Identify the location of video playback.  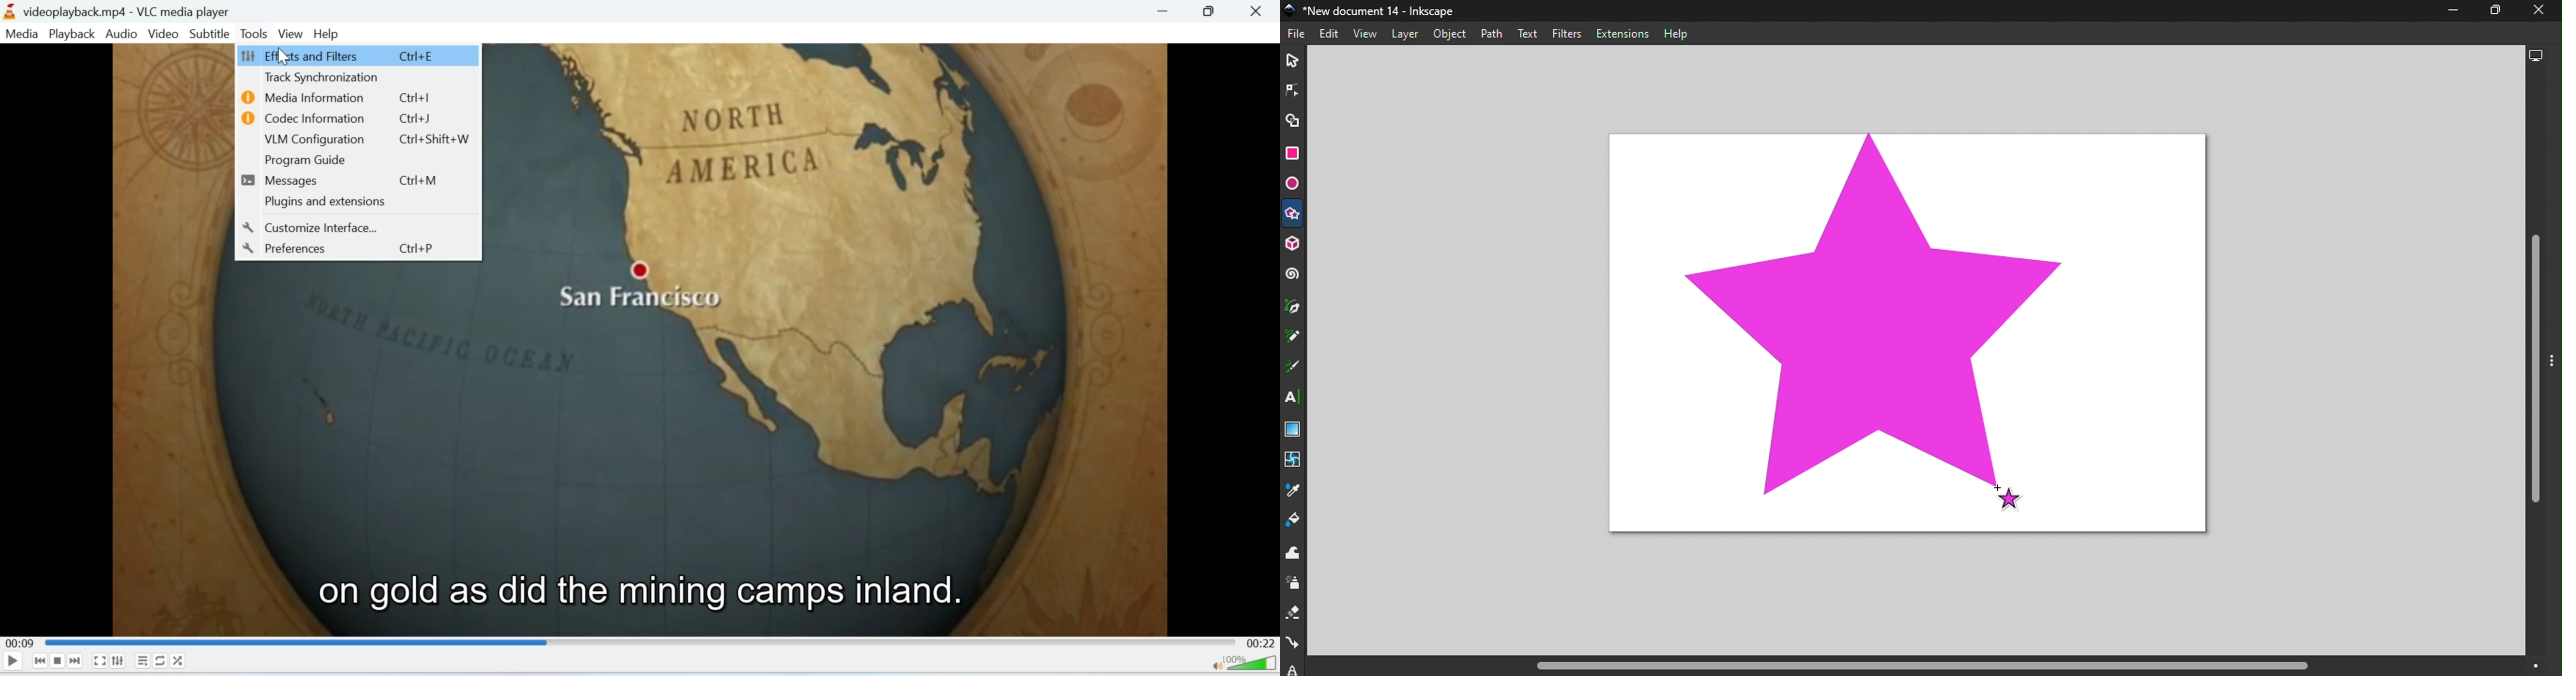
(639, 447).